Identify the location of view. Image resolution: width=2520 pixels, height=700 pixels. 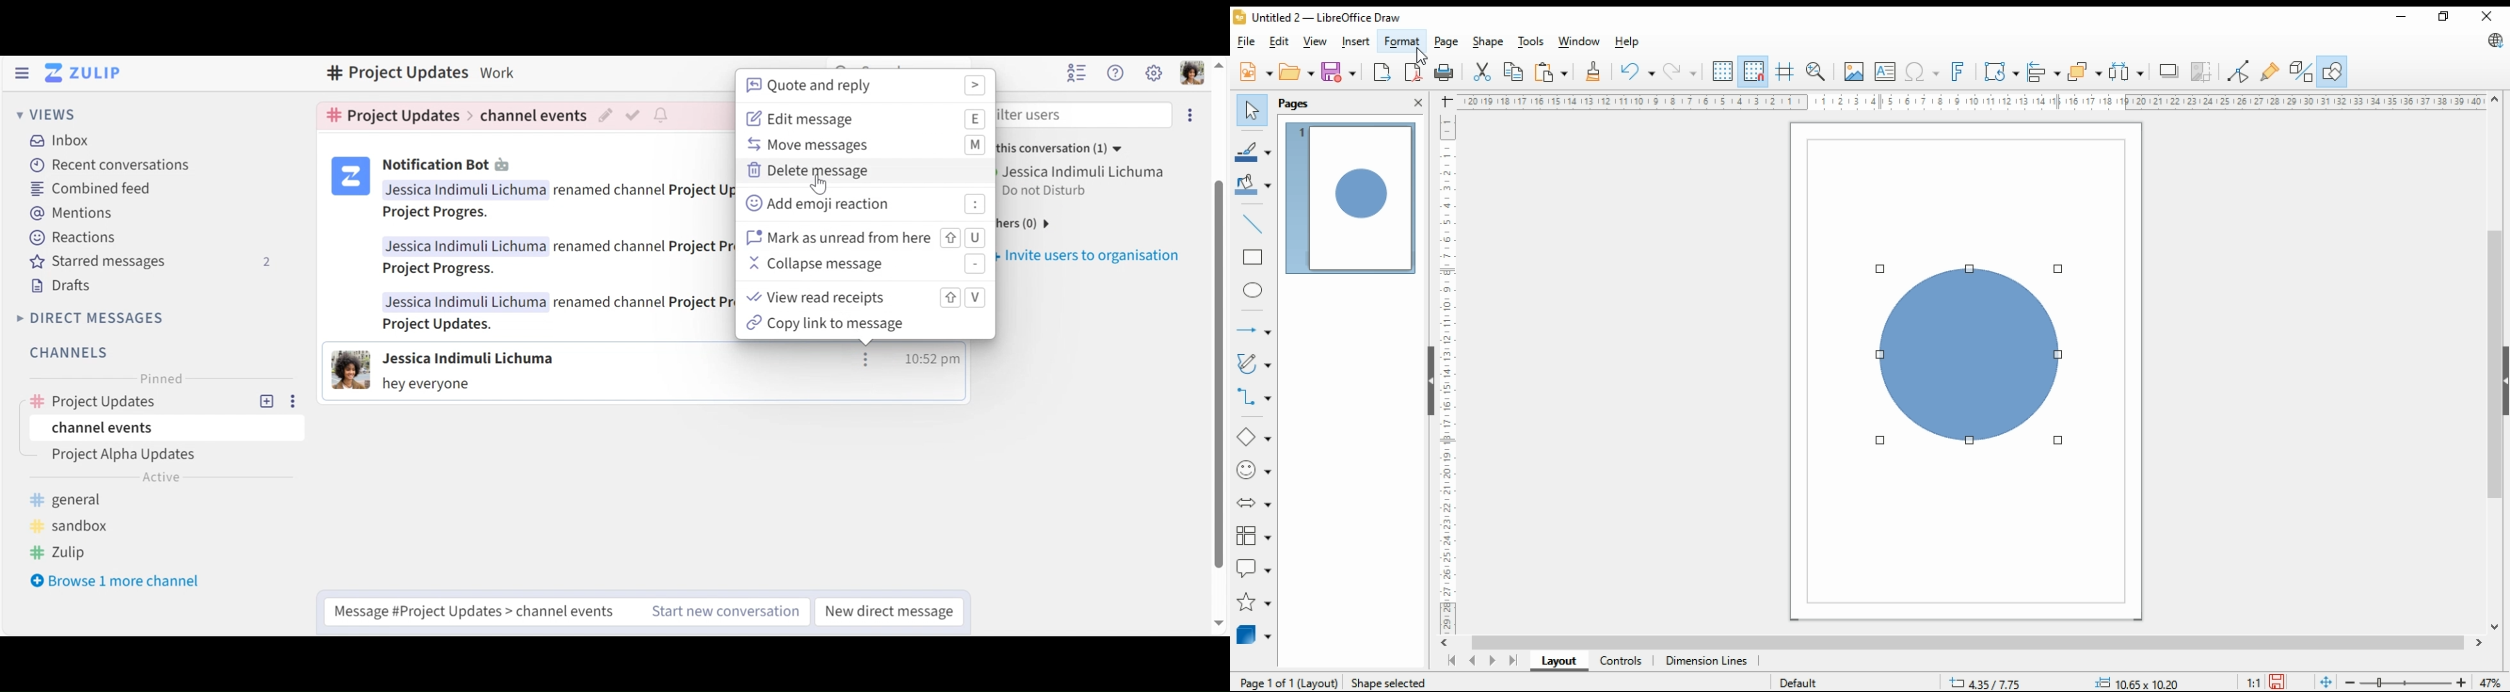
(1314, 41).